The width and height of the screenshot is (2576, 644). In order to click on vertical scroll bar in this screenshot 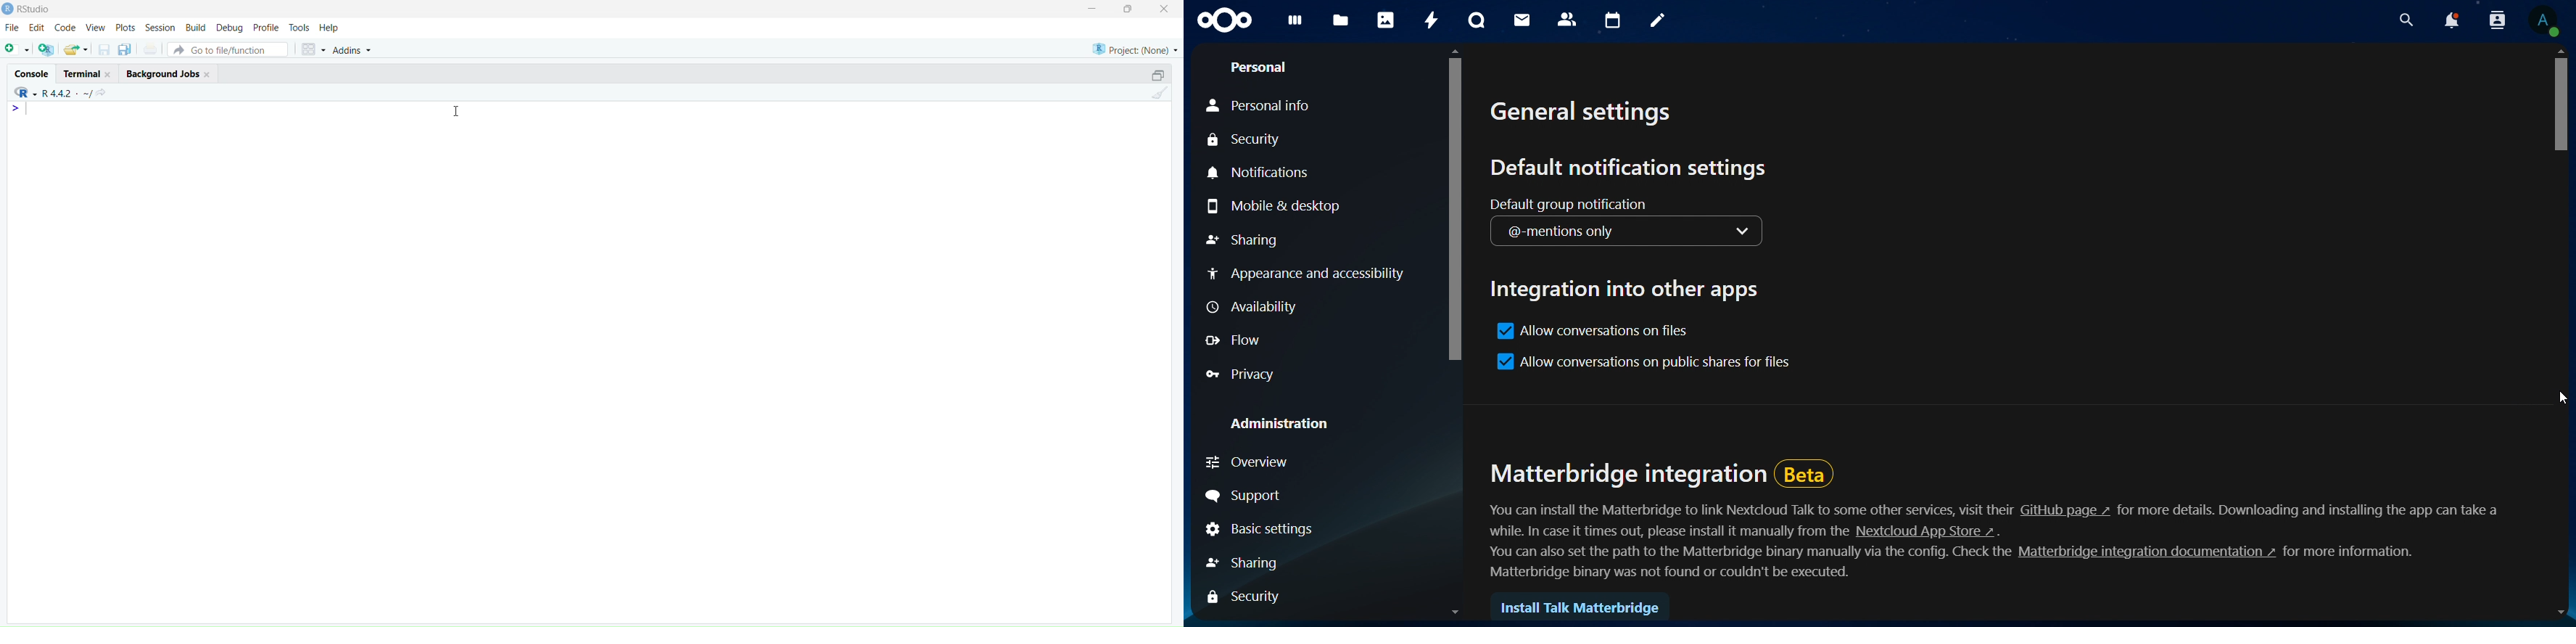, I will do `click(2559, 106)`.